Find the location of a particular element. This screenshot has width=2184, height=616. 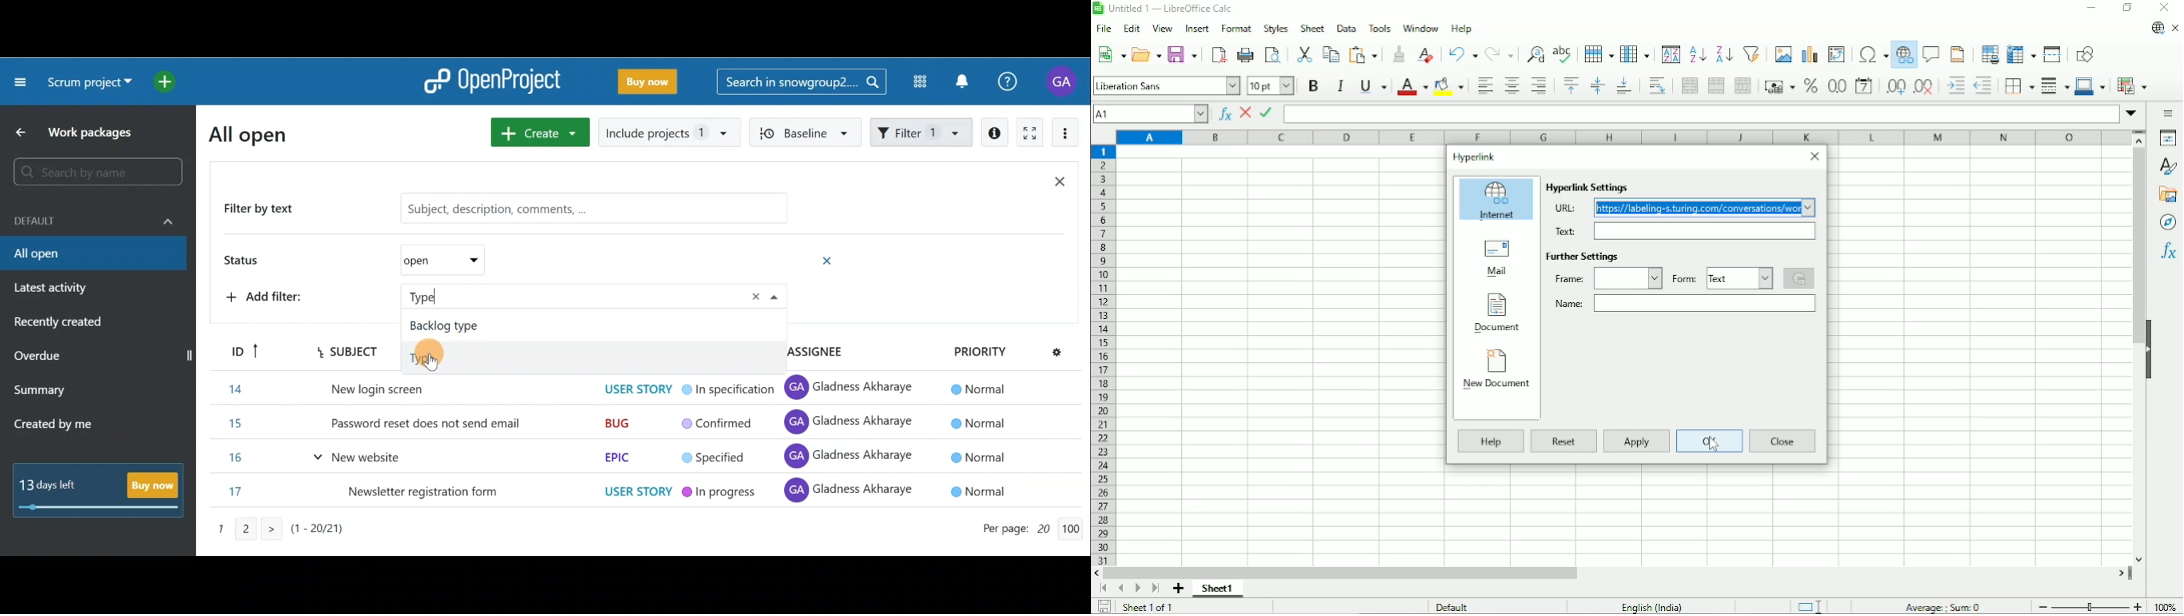

Insert is located at coordinates (1196, 28).